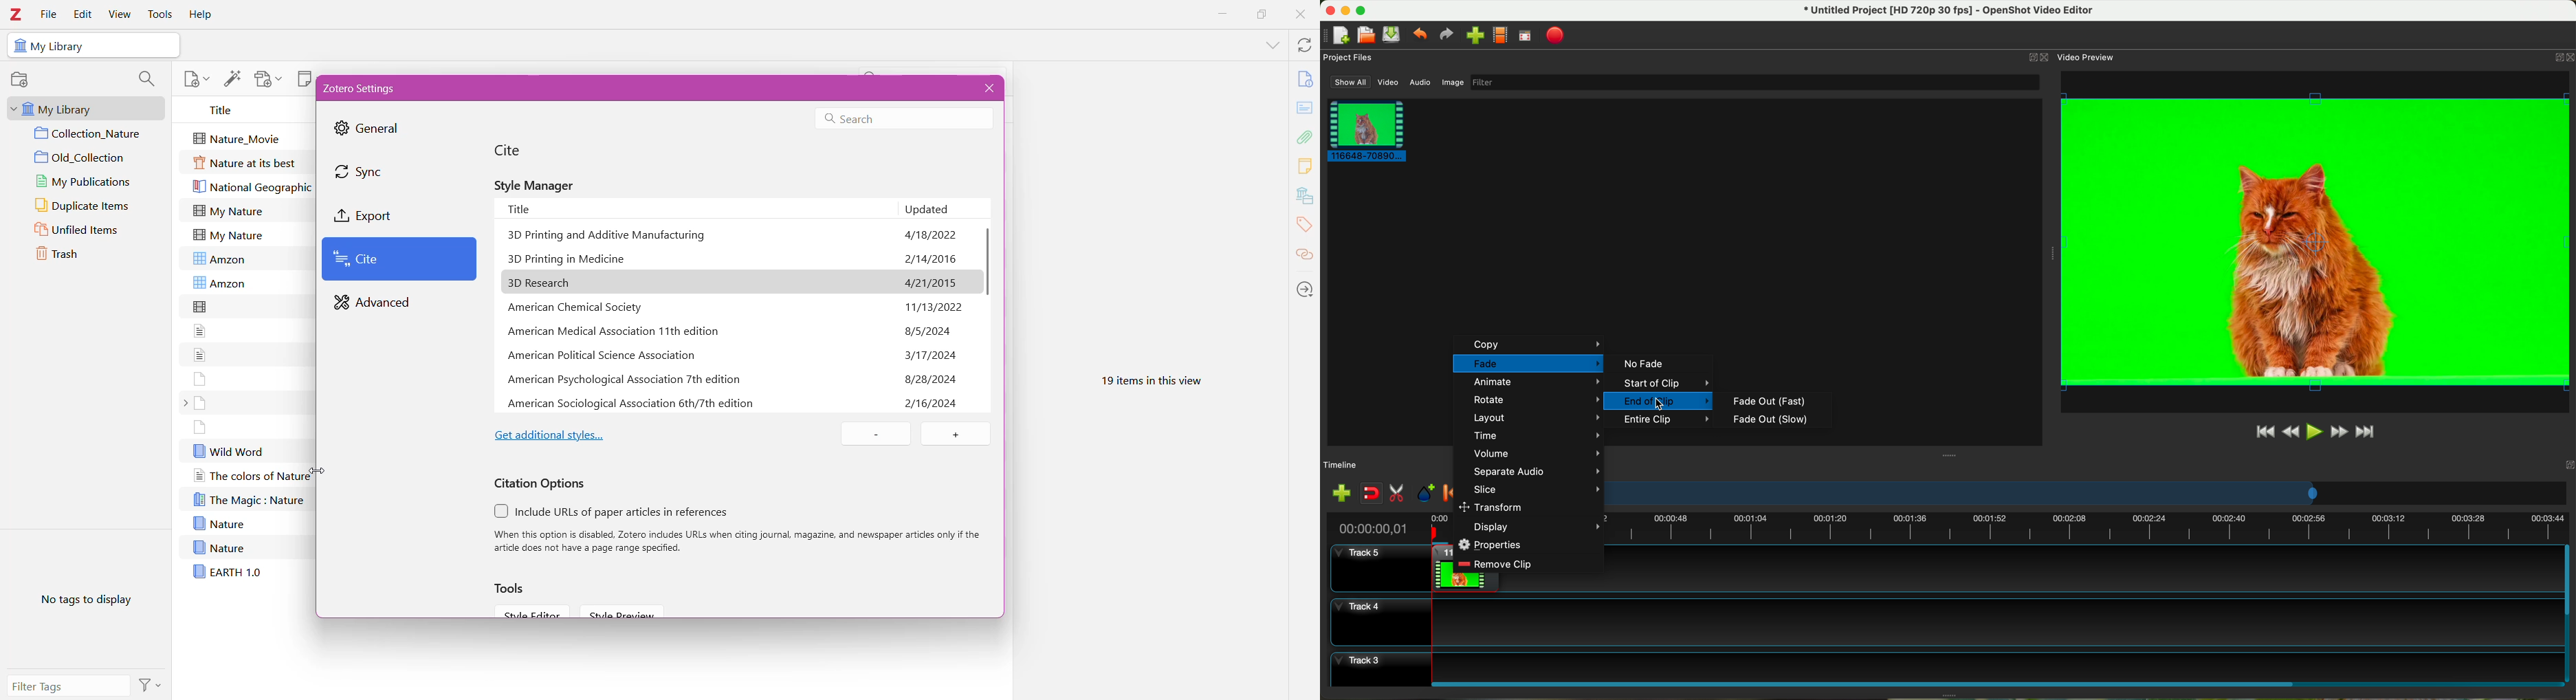  What do you see at coordinates (316, 468) in the screenshot?
I see `cursor` at bounding box center [316, 468].